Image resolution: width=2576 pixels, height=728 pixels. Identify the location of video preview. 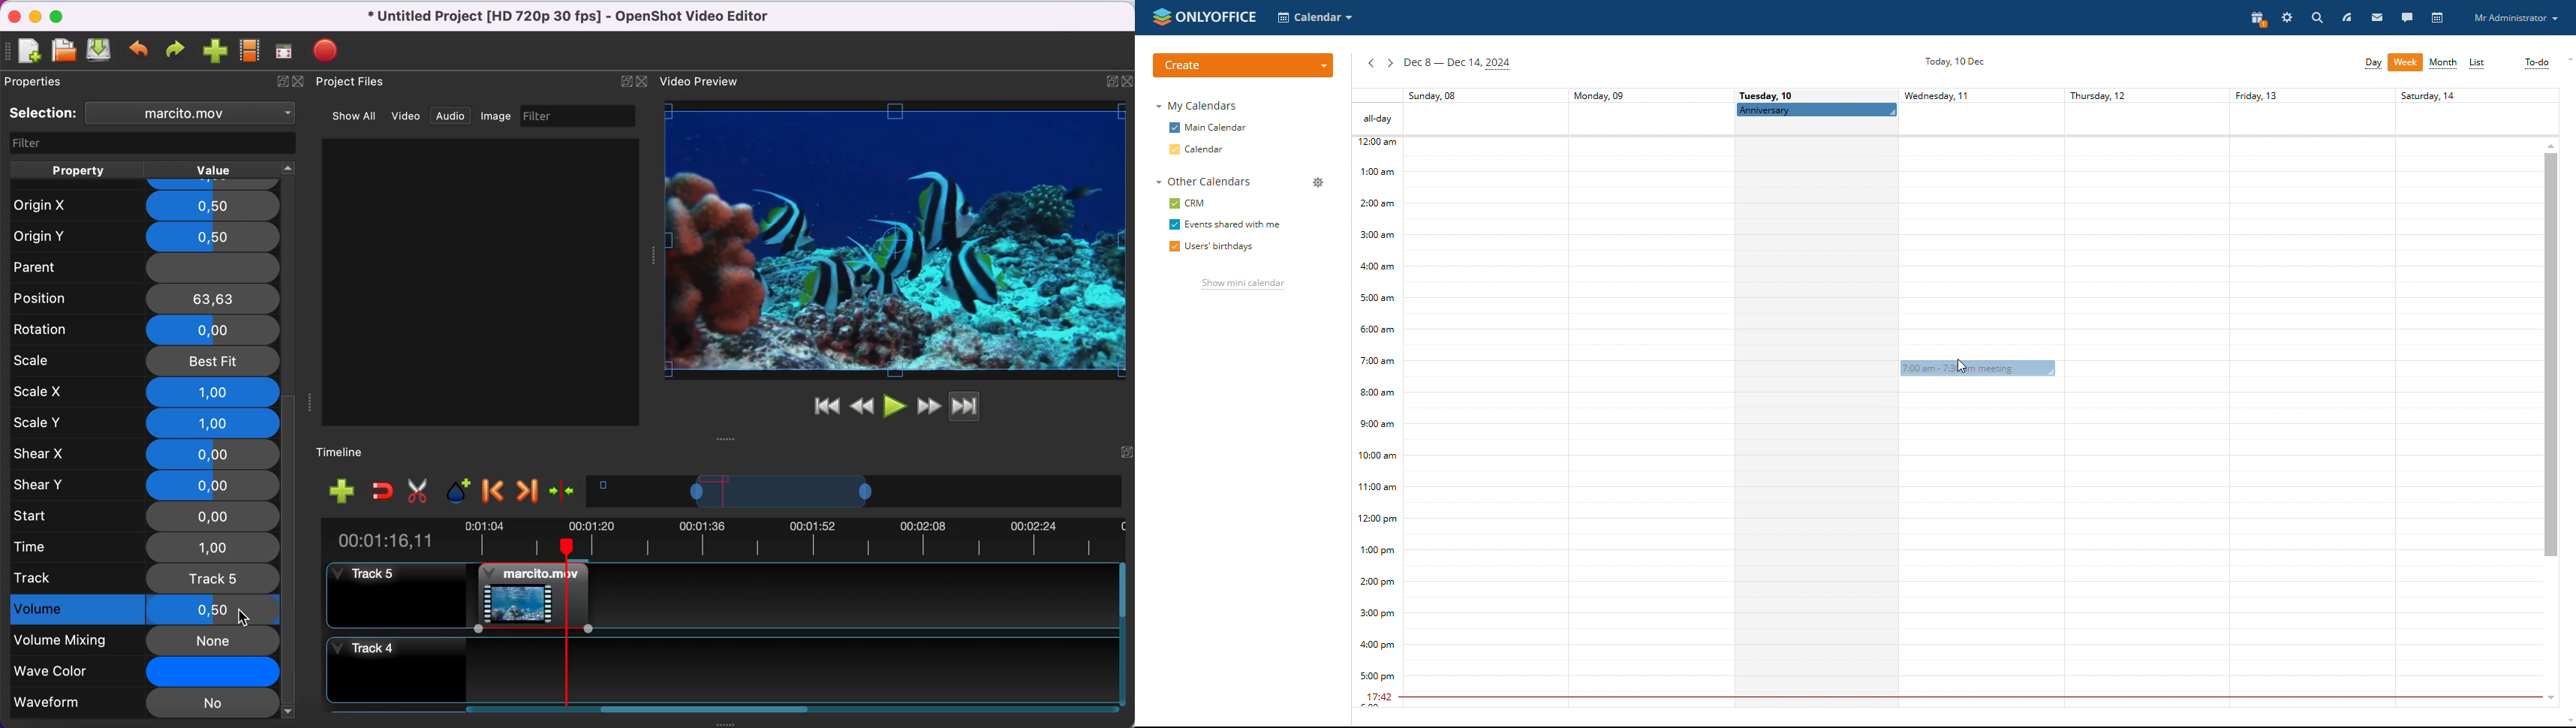
(896, 241).